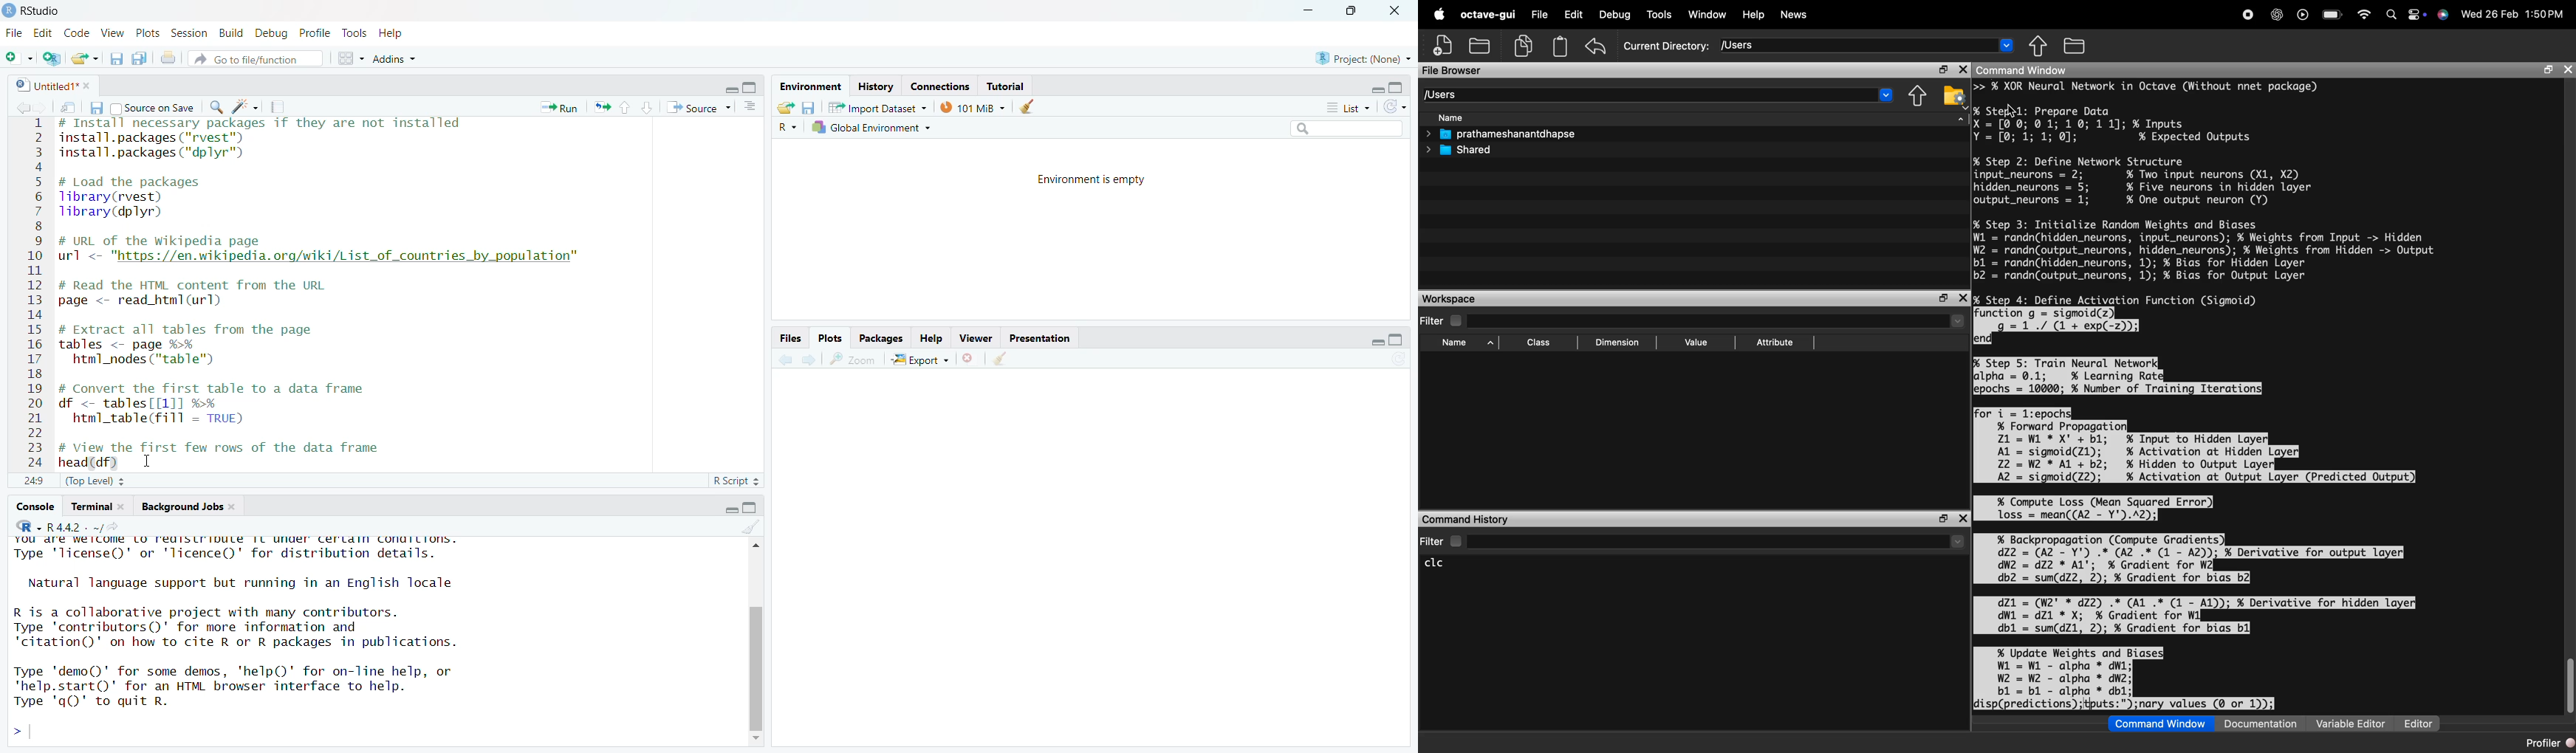 The height and width of the screenshot is (756, 2576). What do you see at coordinates (750, 86) in the screenshot?
I see `maximize` at bounding box center [750, 86].